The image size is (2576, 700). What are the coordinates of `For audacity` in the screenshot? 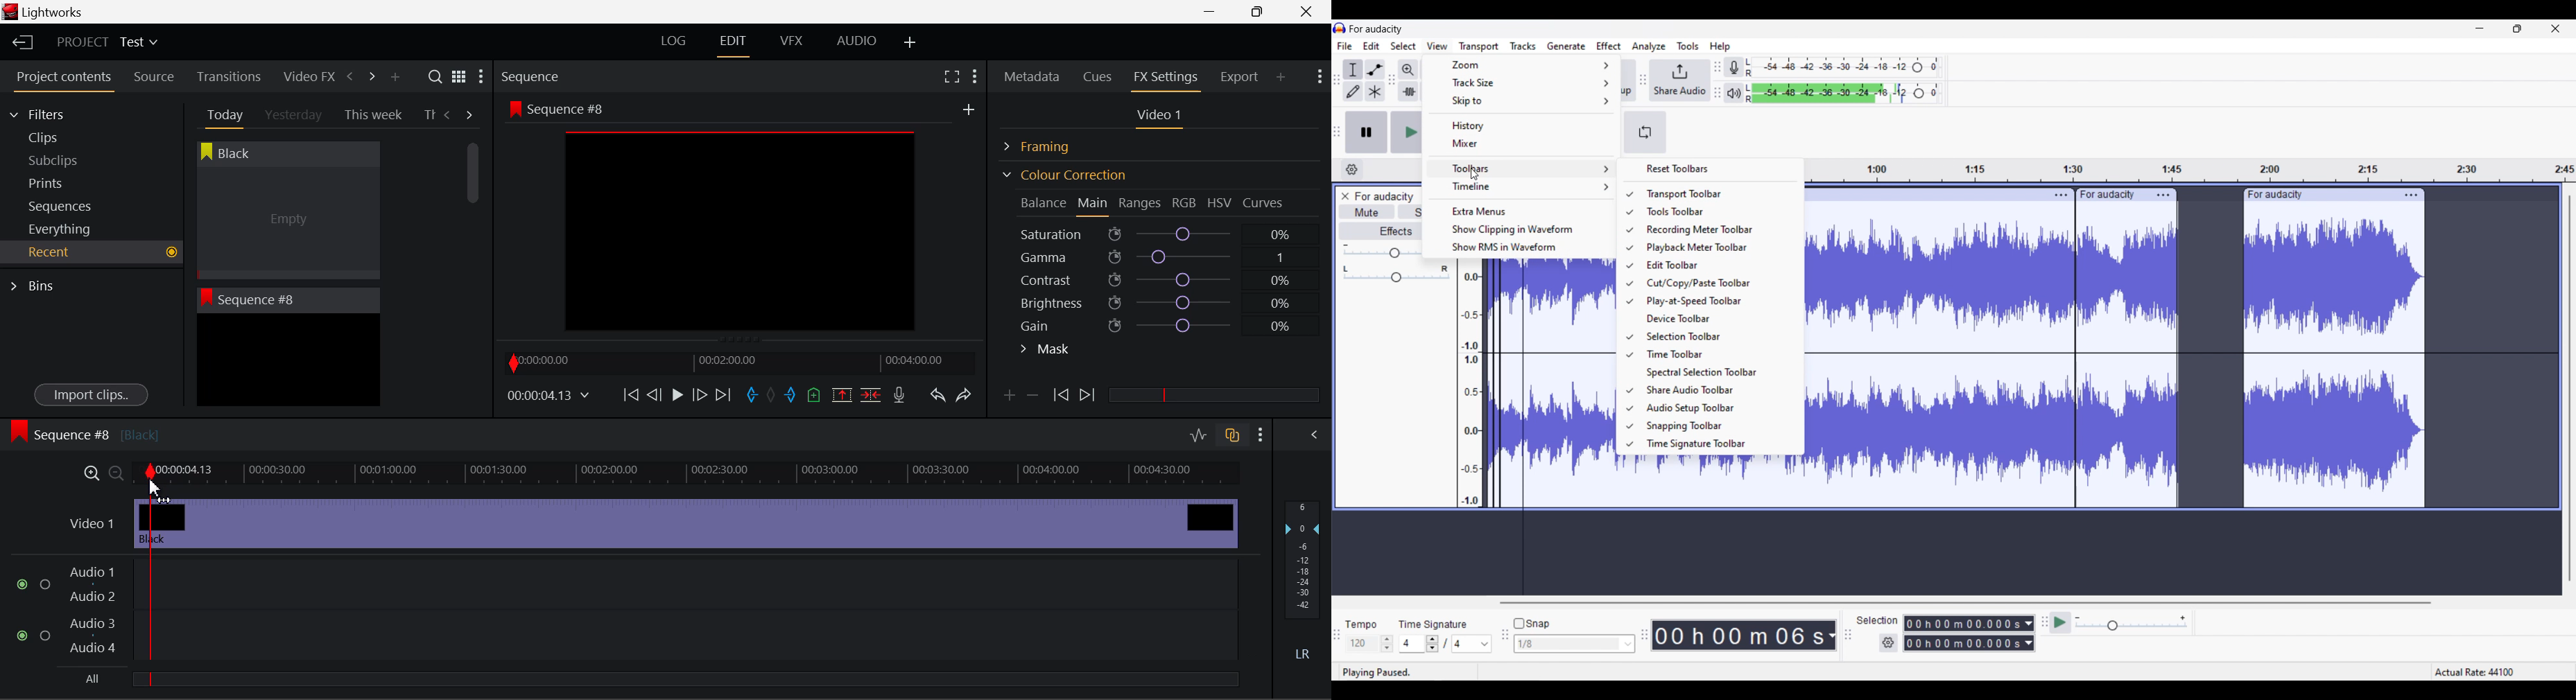 It's located at (1376, 29).